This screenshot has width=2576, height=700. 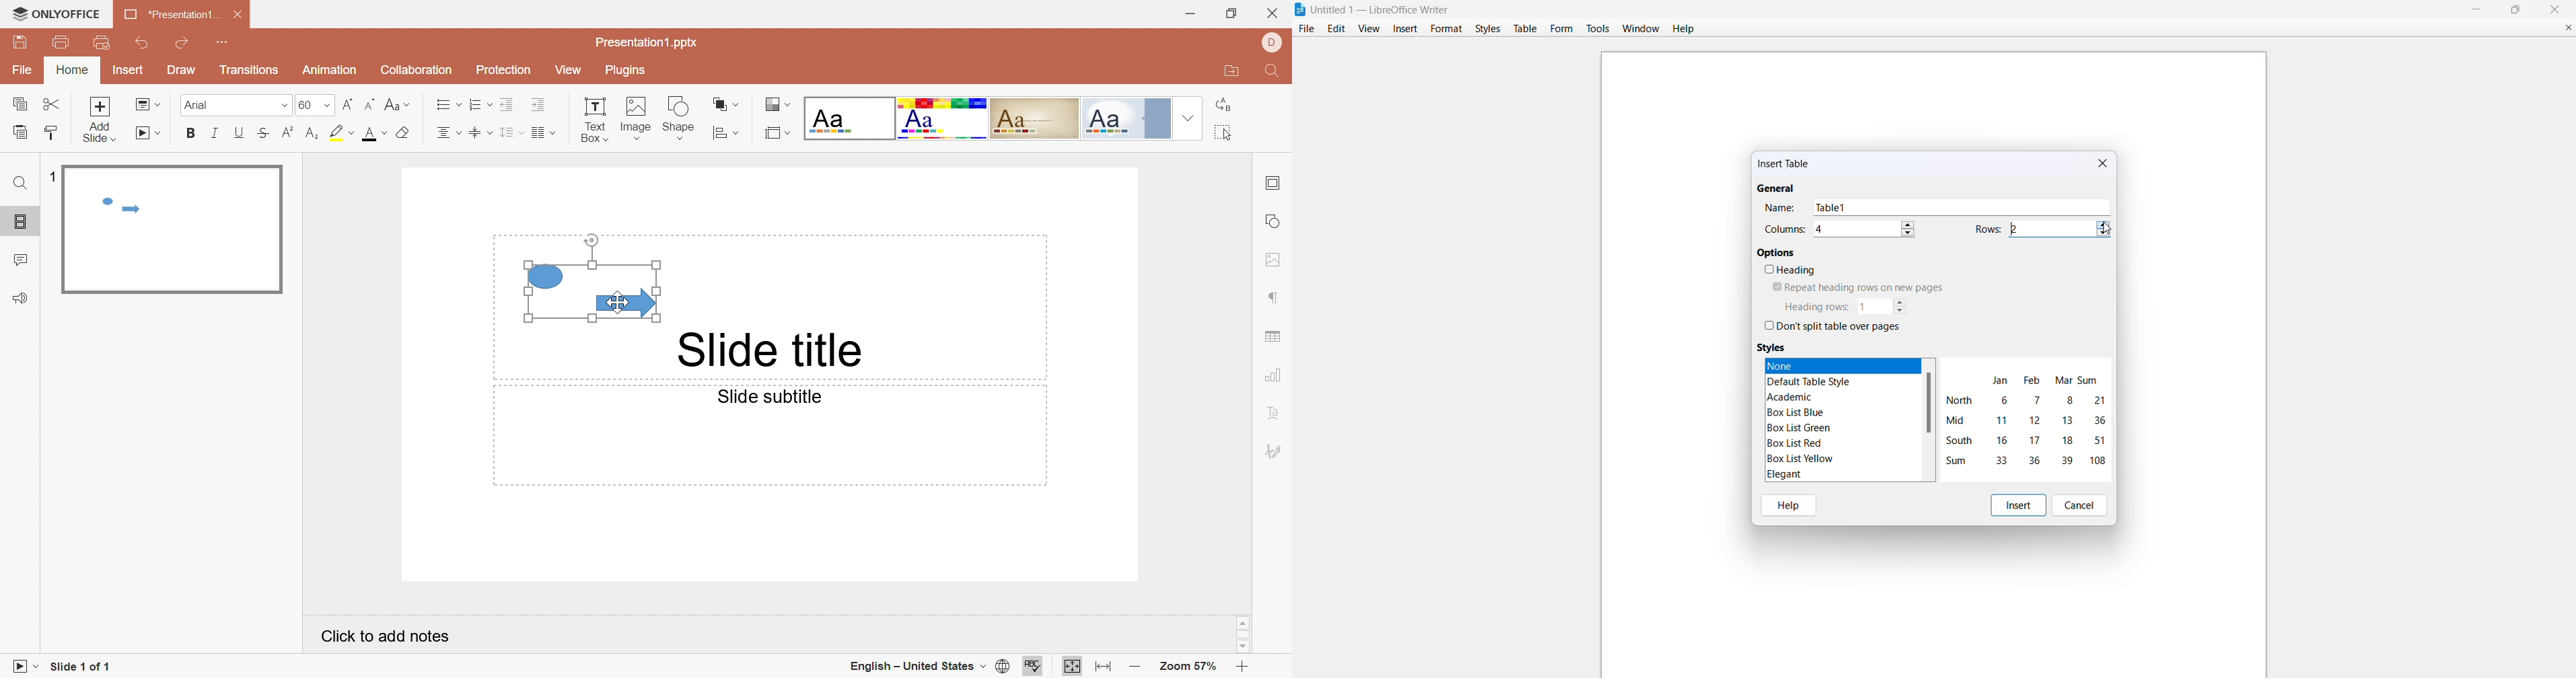 What do you see at coordinates (1685, 28) in the screenshot?
I see `help` at bounding box center [1685, 28].